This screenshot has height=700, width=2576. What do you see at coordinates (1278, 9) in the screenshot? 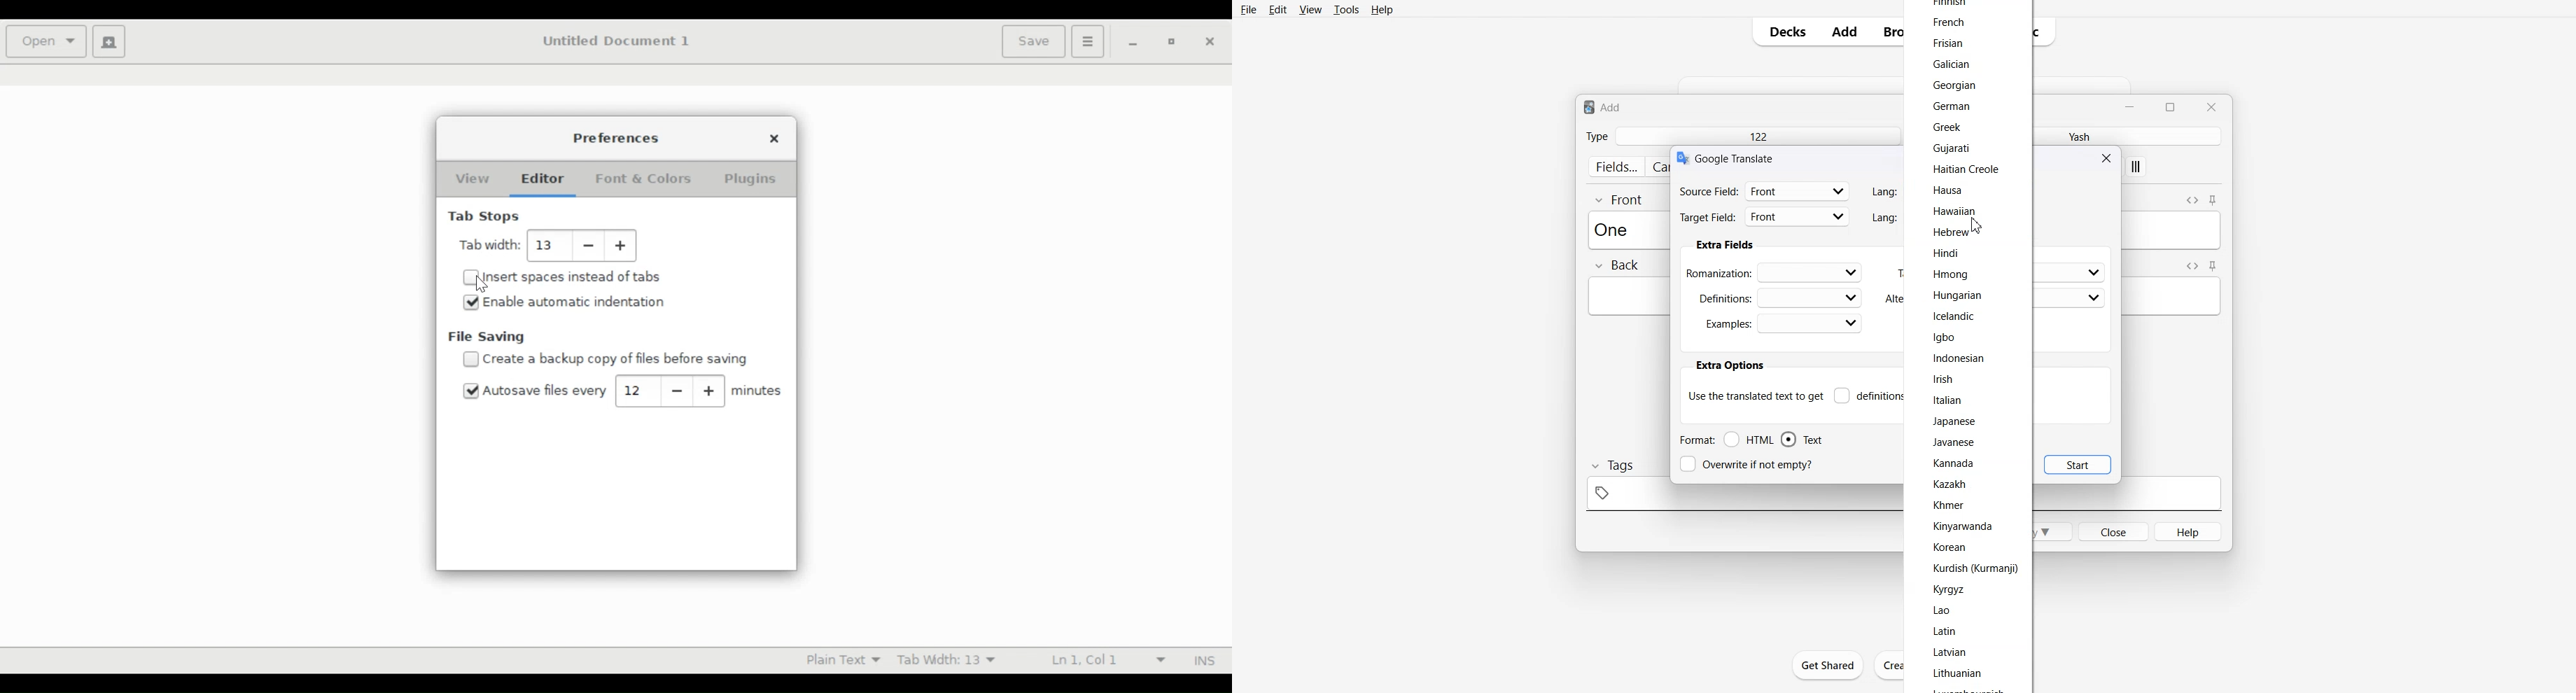
I see `Edit` at bounding box center [1278, 9].